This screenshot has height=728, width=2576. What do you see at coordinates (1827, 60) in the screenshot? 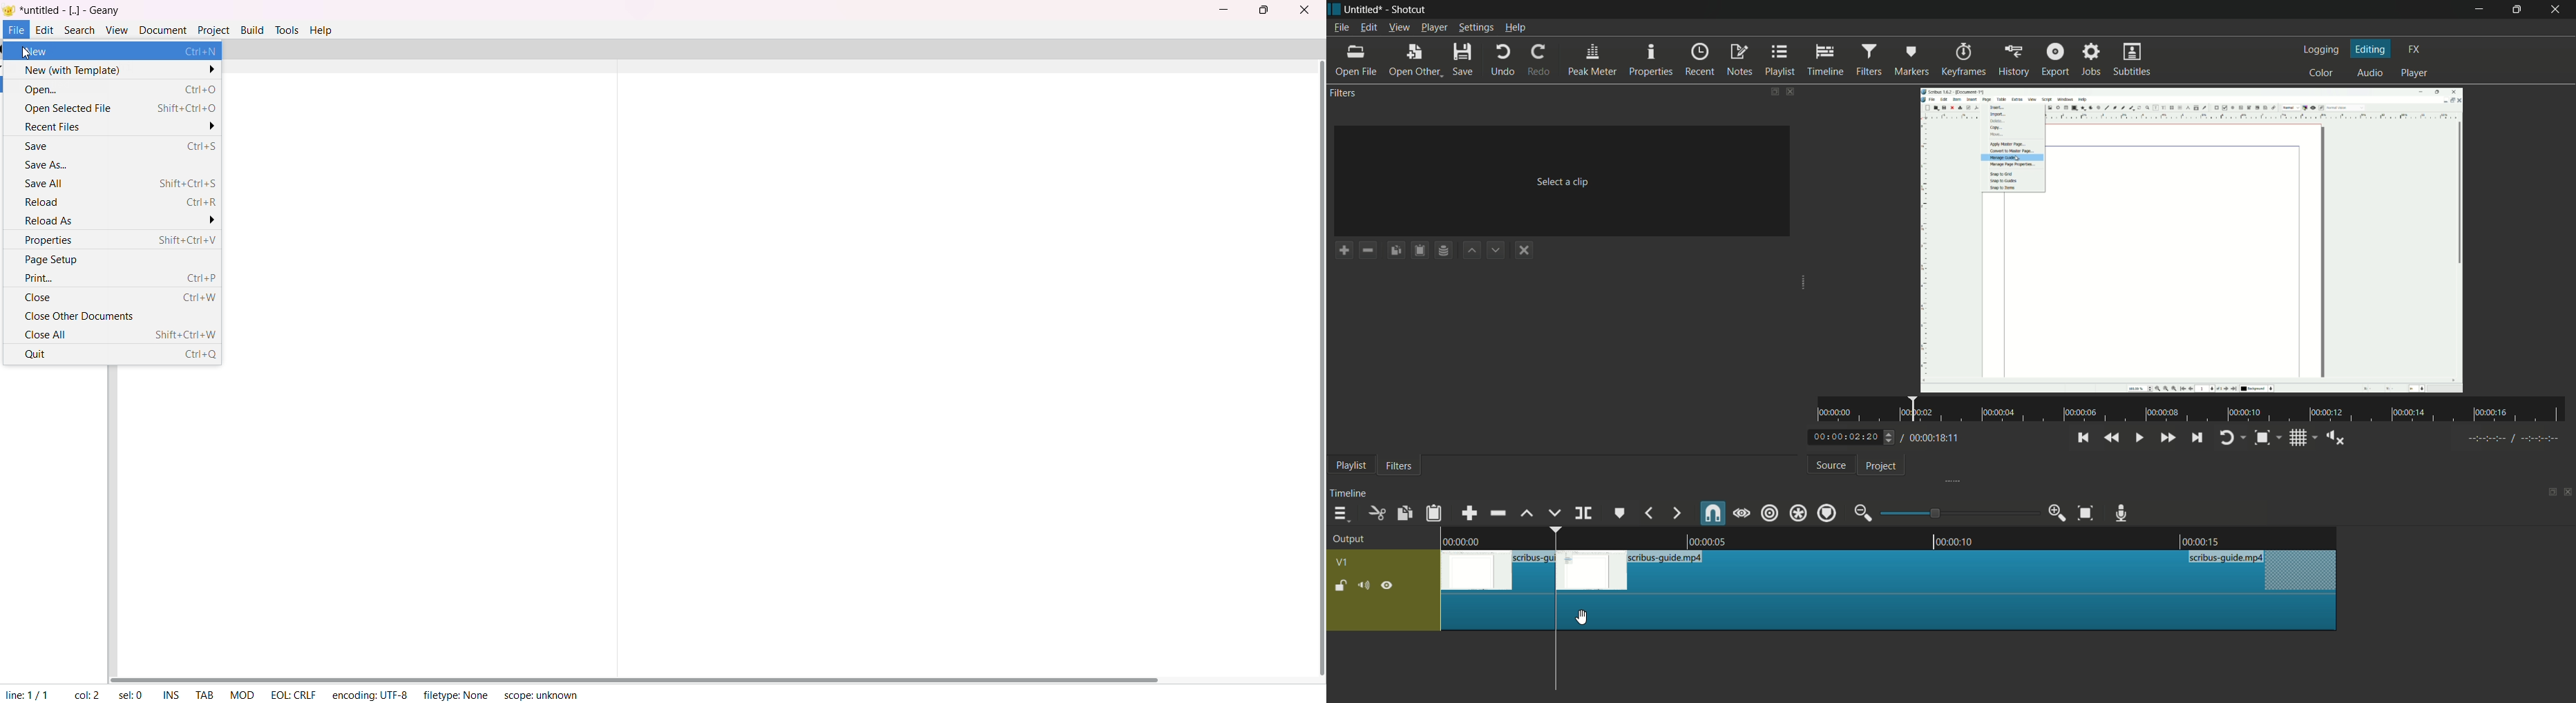
I see `timeline` at bounding box center [1827, 60].